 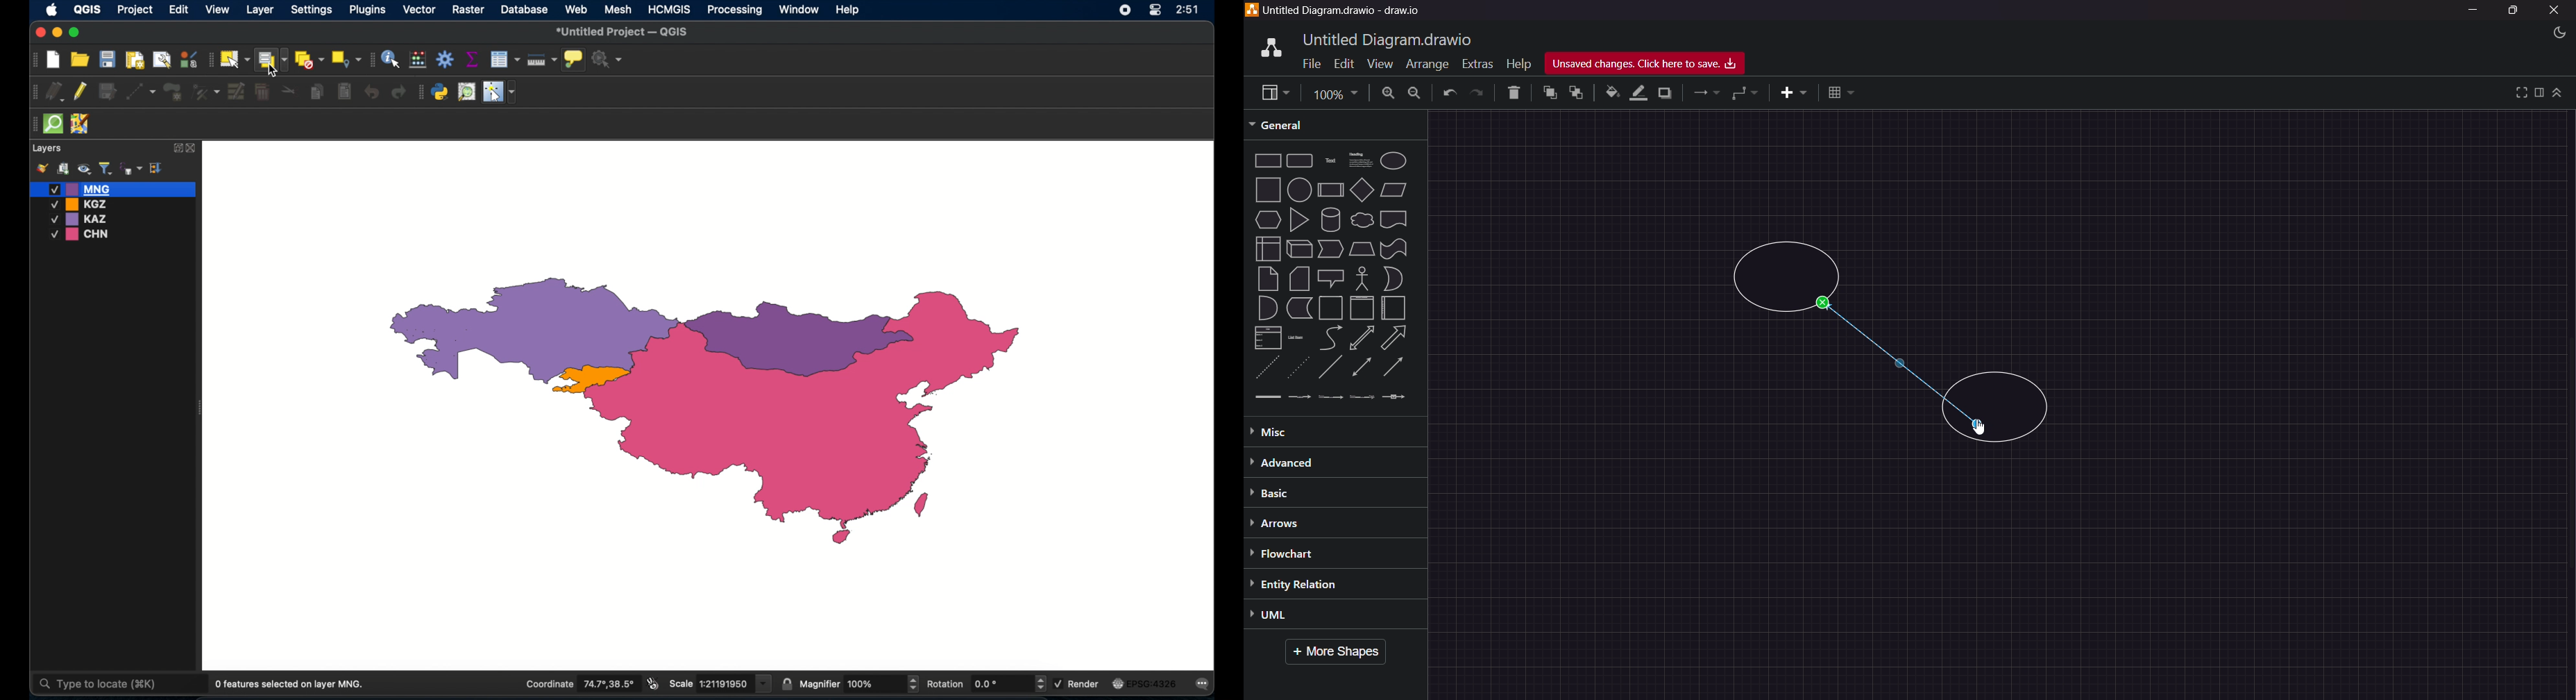 I want to click on style manager, so click(x=188, y=58).